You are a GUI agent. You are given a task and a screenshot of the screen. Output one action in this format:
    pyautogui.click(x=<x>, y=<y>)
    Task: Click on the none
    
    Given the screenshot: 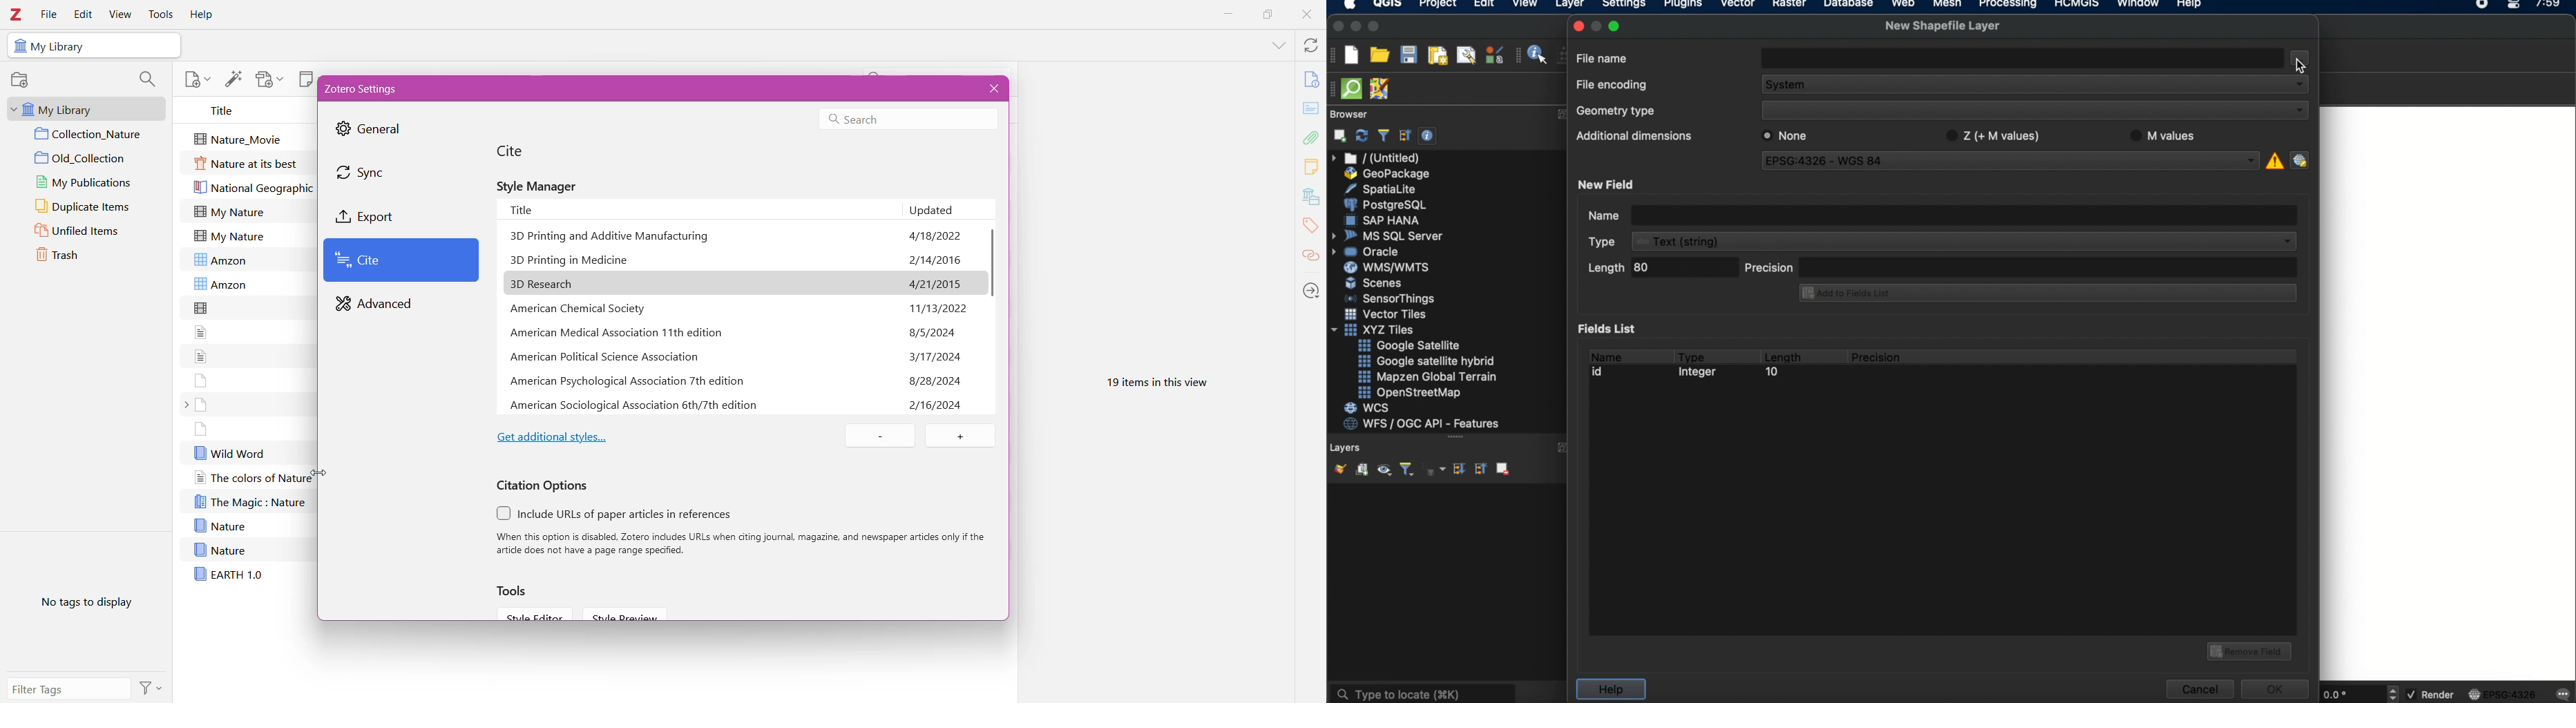 What is the action you would take?
    pyautogui.click(x=1789, y=135)
    